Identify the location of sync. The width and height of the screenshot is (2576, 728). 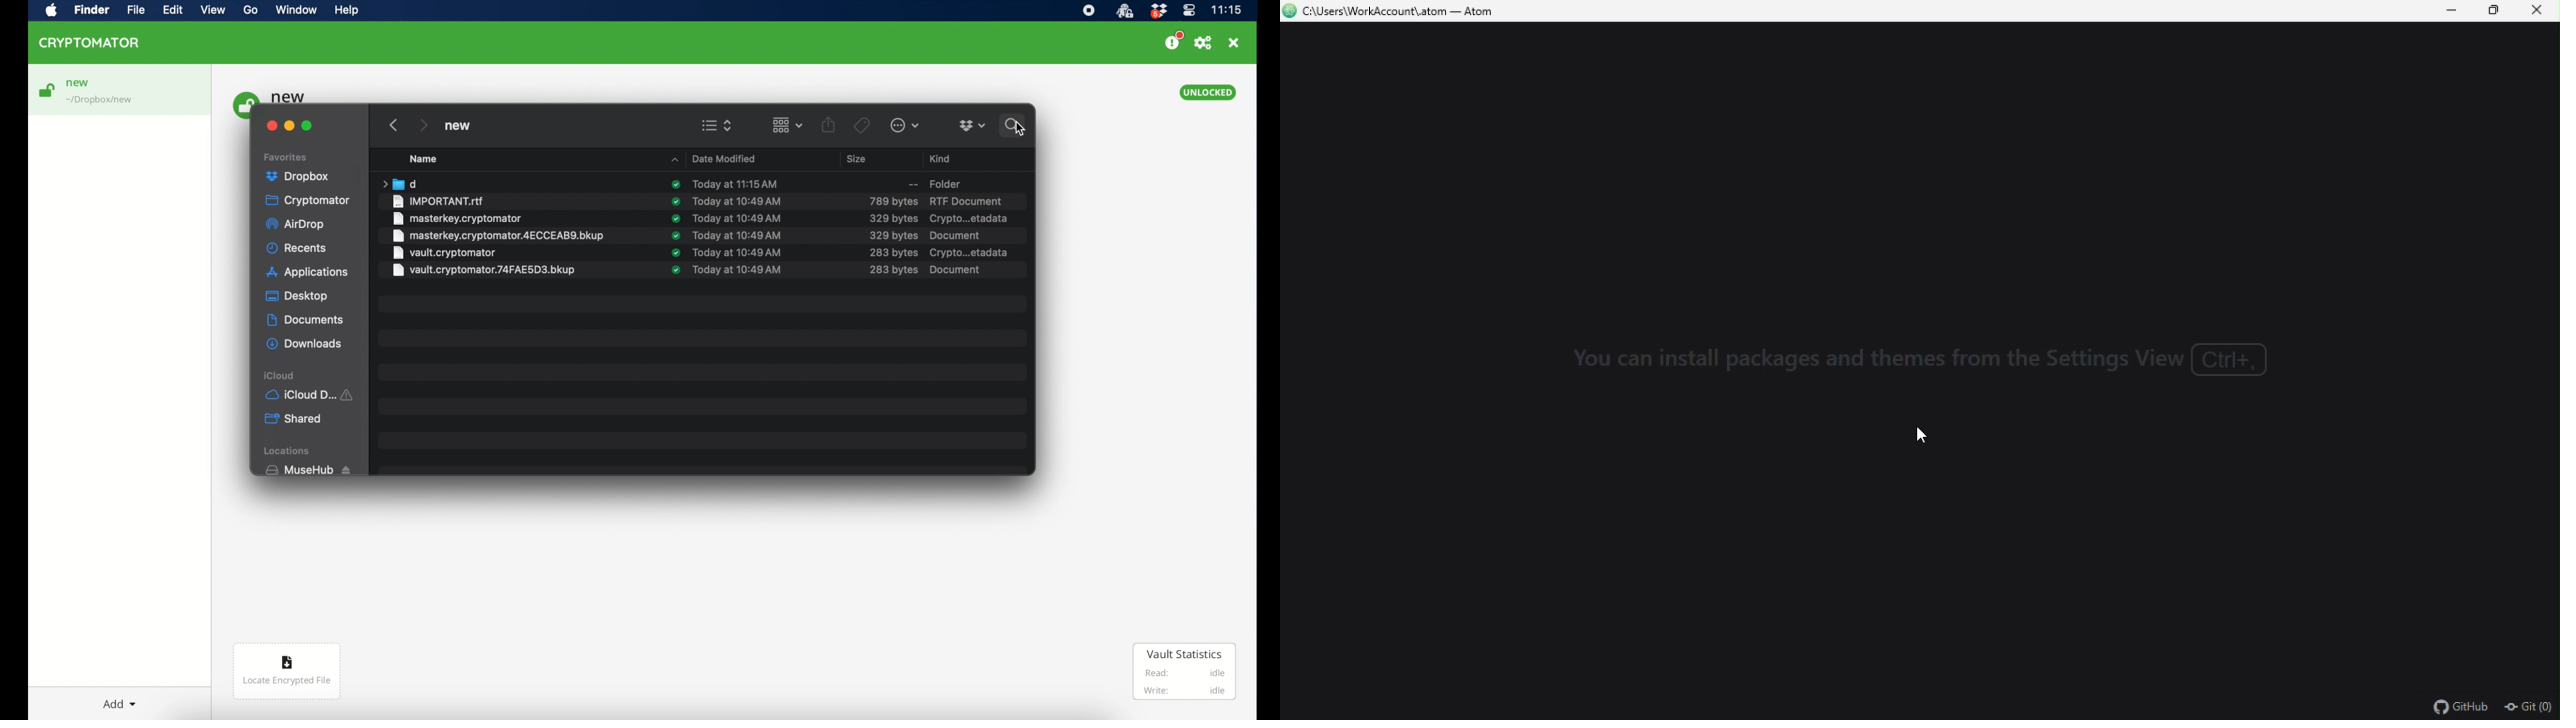
(676, 202).